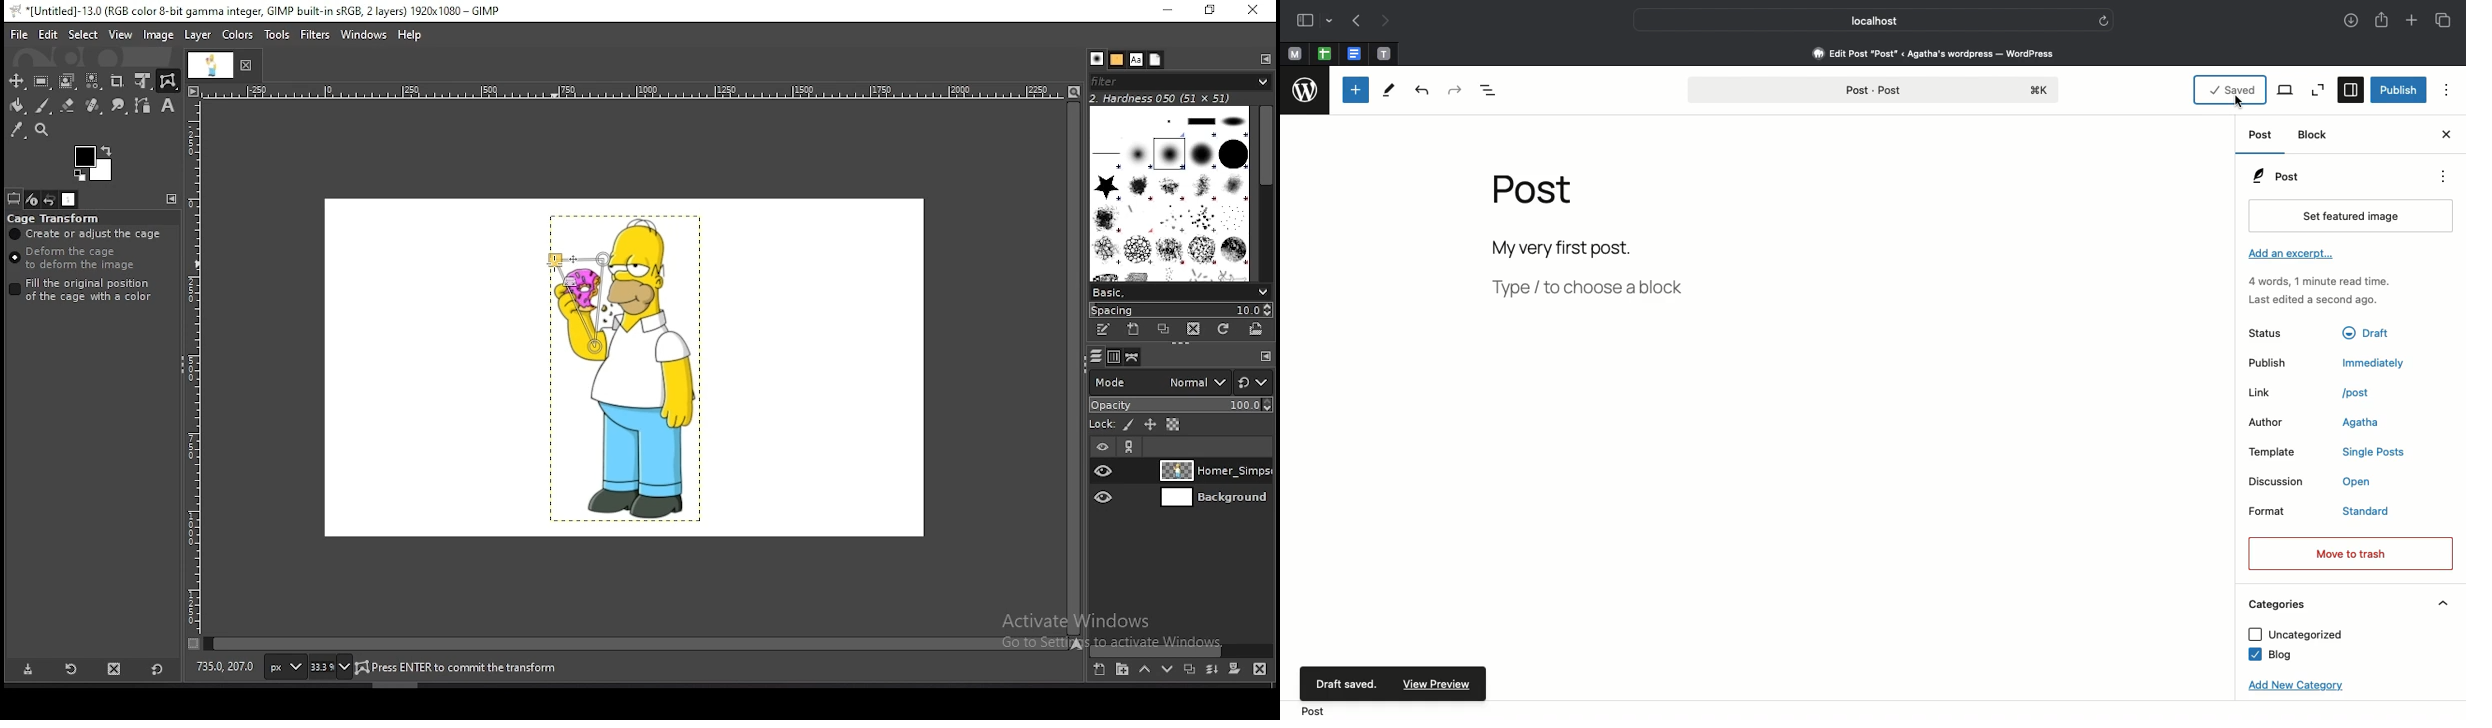  I want to click on Template, so click(2282, 452).